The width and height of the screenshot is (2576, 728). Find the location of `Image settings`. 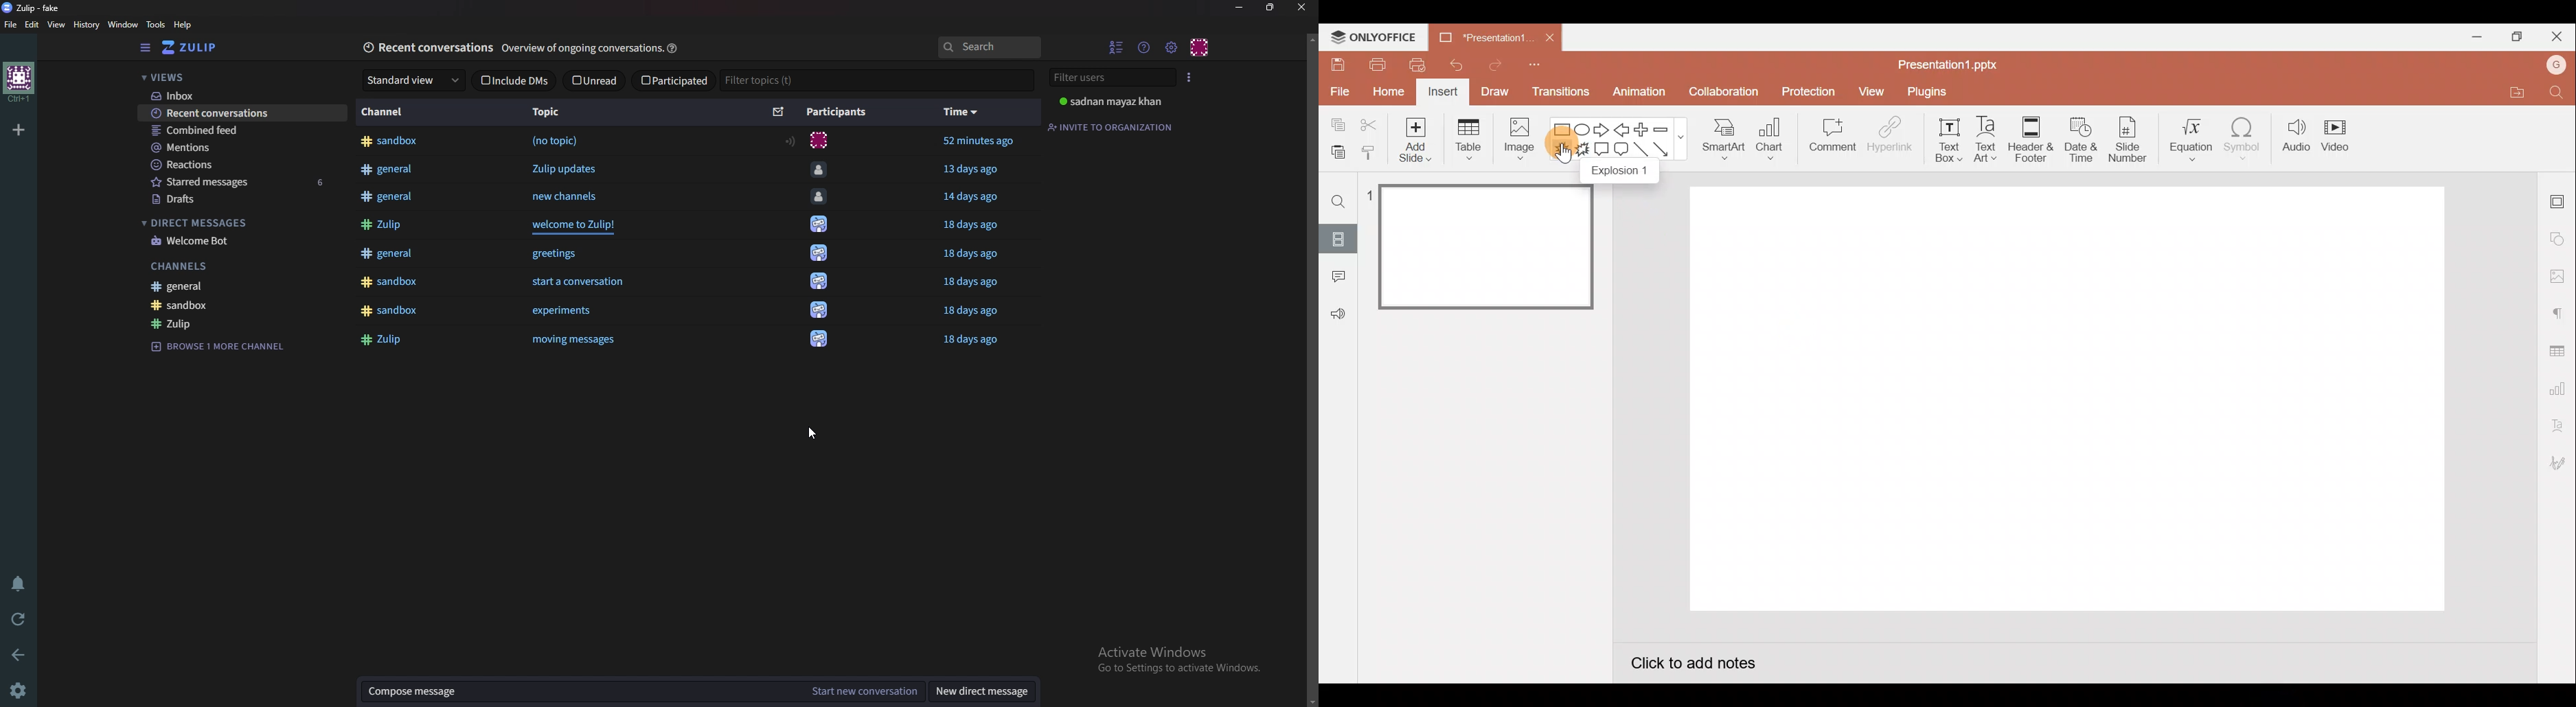

Image settings is located at coordinates (2556, 274).